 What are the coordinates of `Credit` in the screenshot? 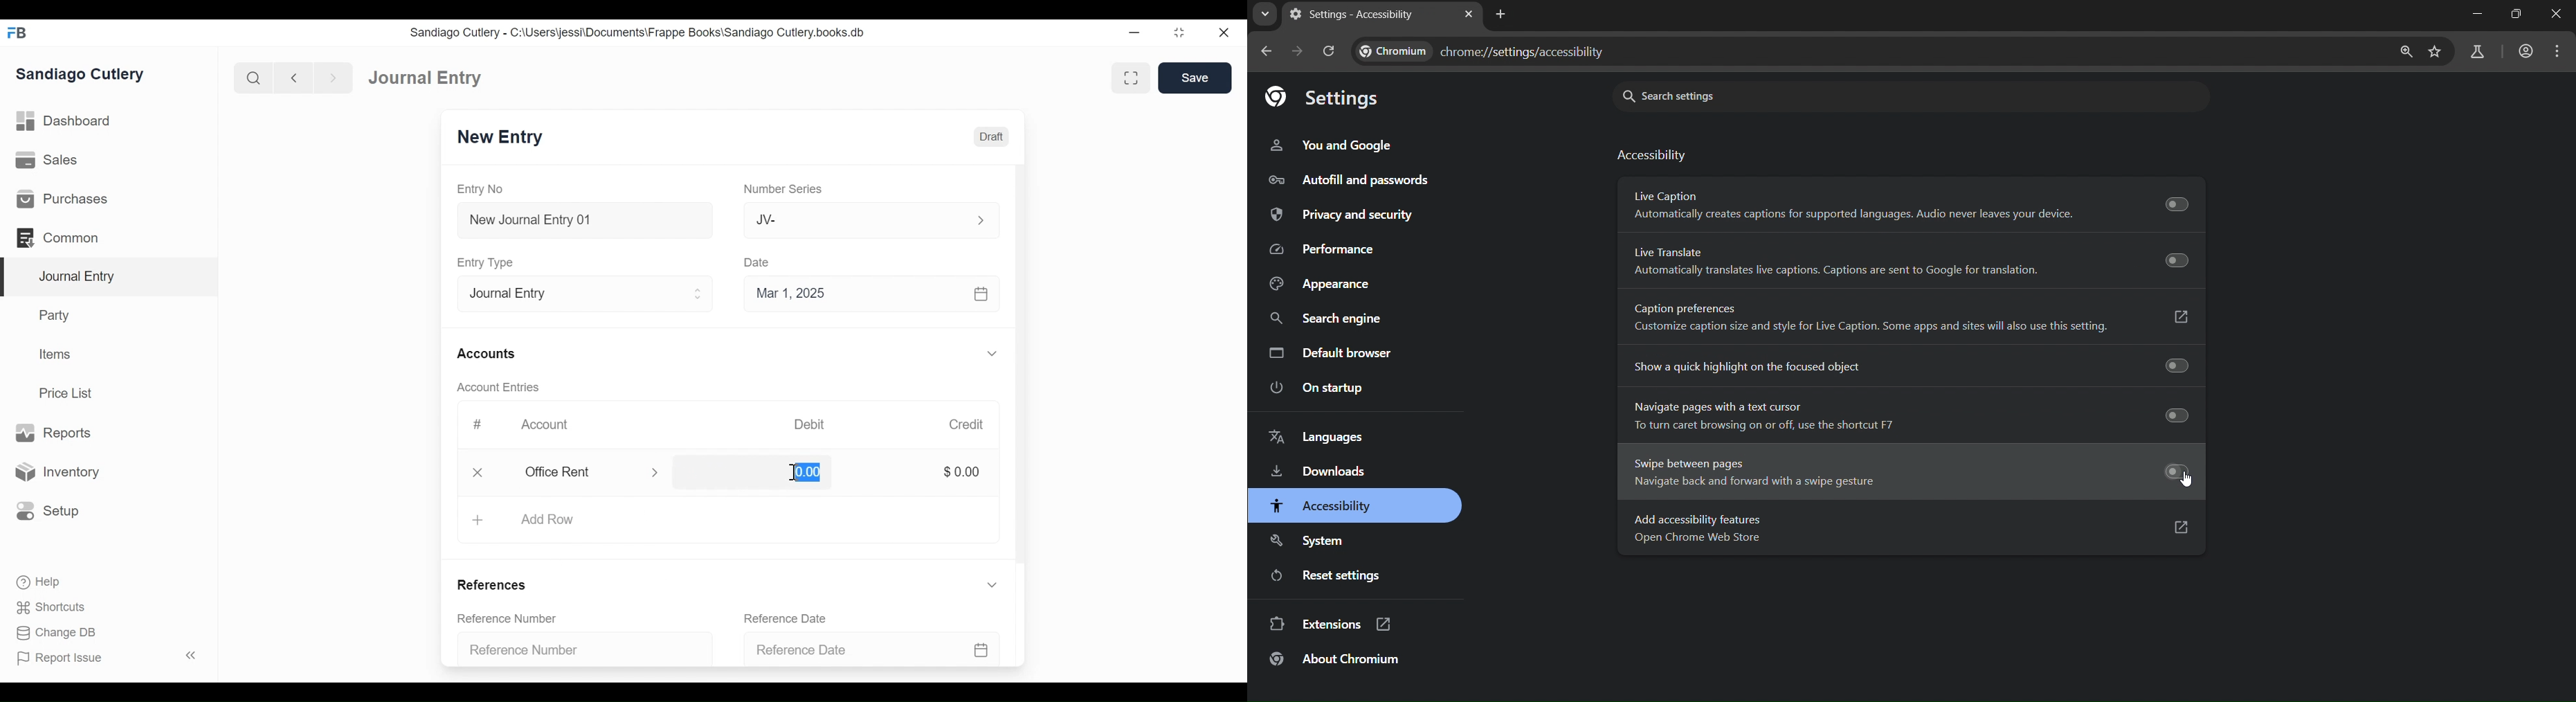 It's located at (967, 424).